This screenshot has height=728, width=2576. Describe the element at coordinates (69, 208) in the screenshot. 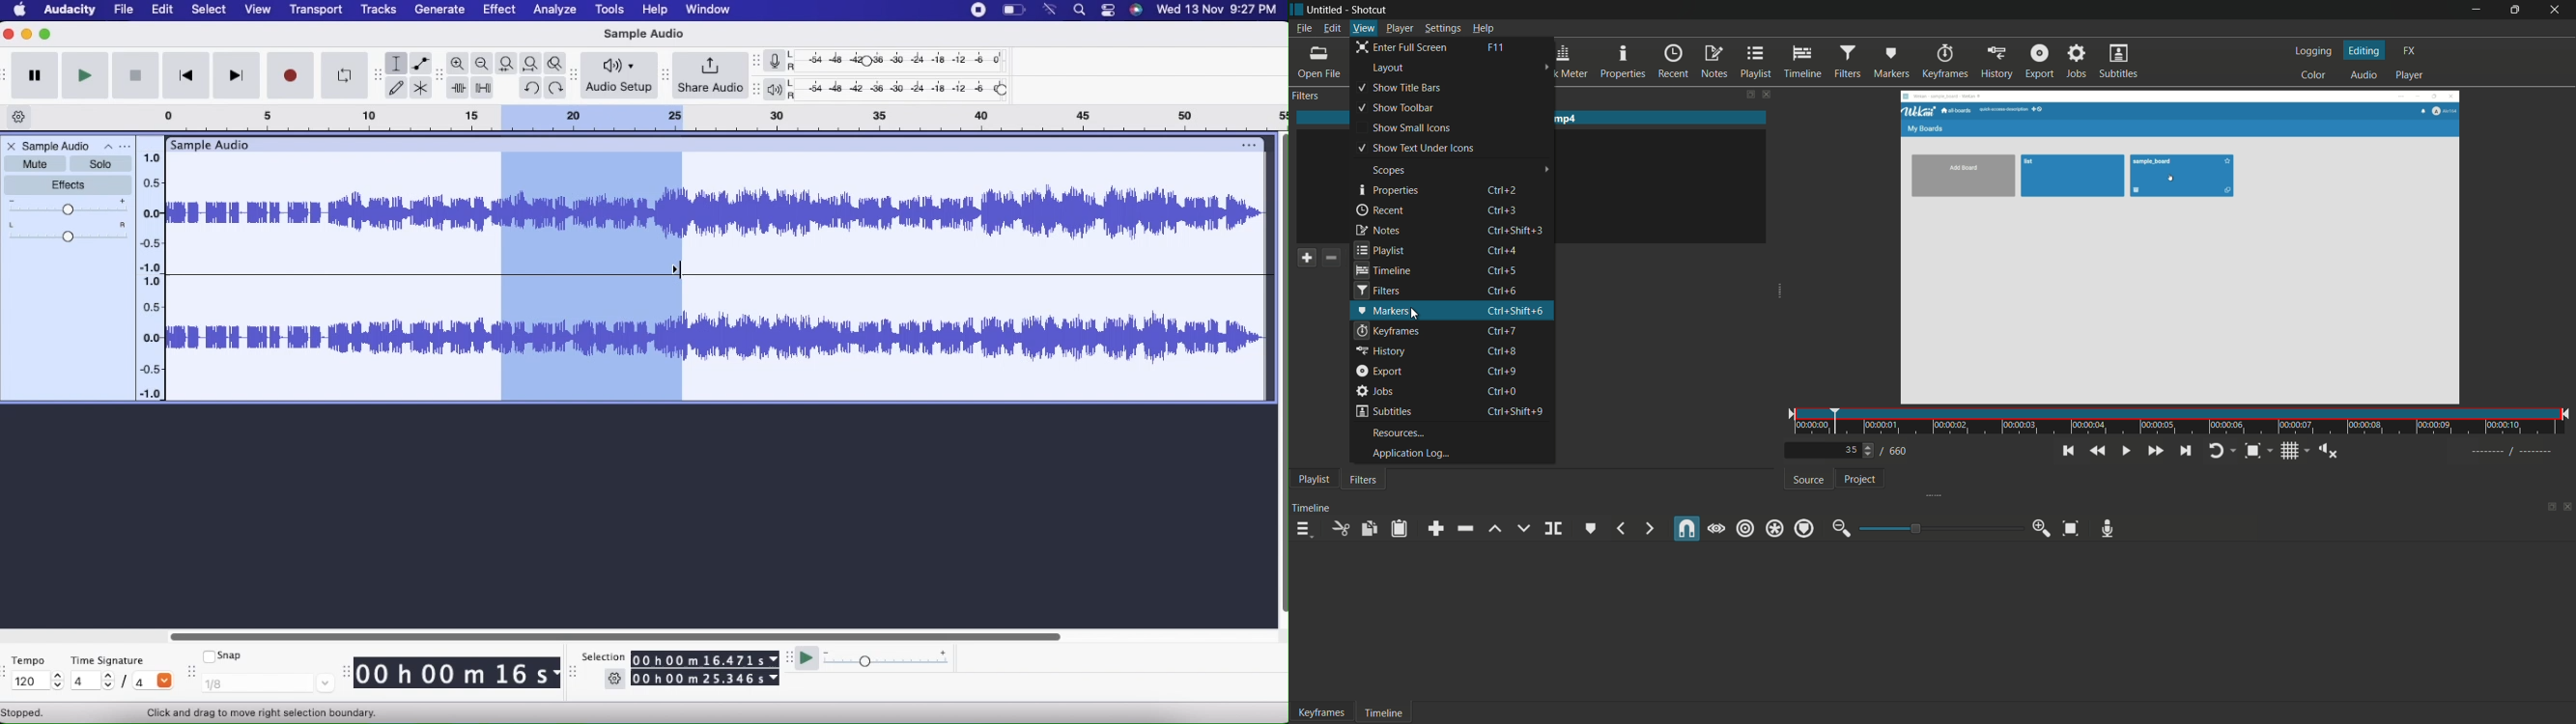

I see `Gain Slider` at that location.